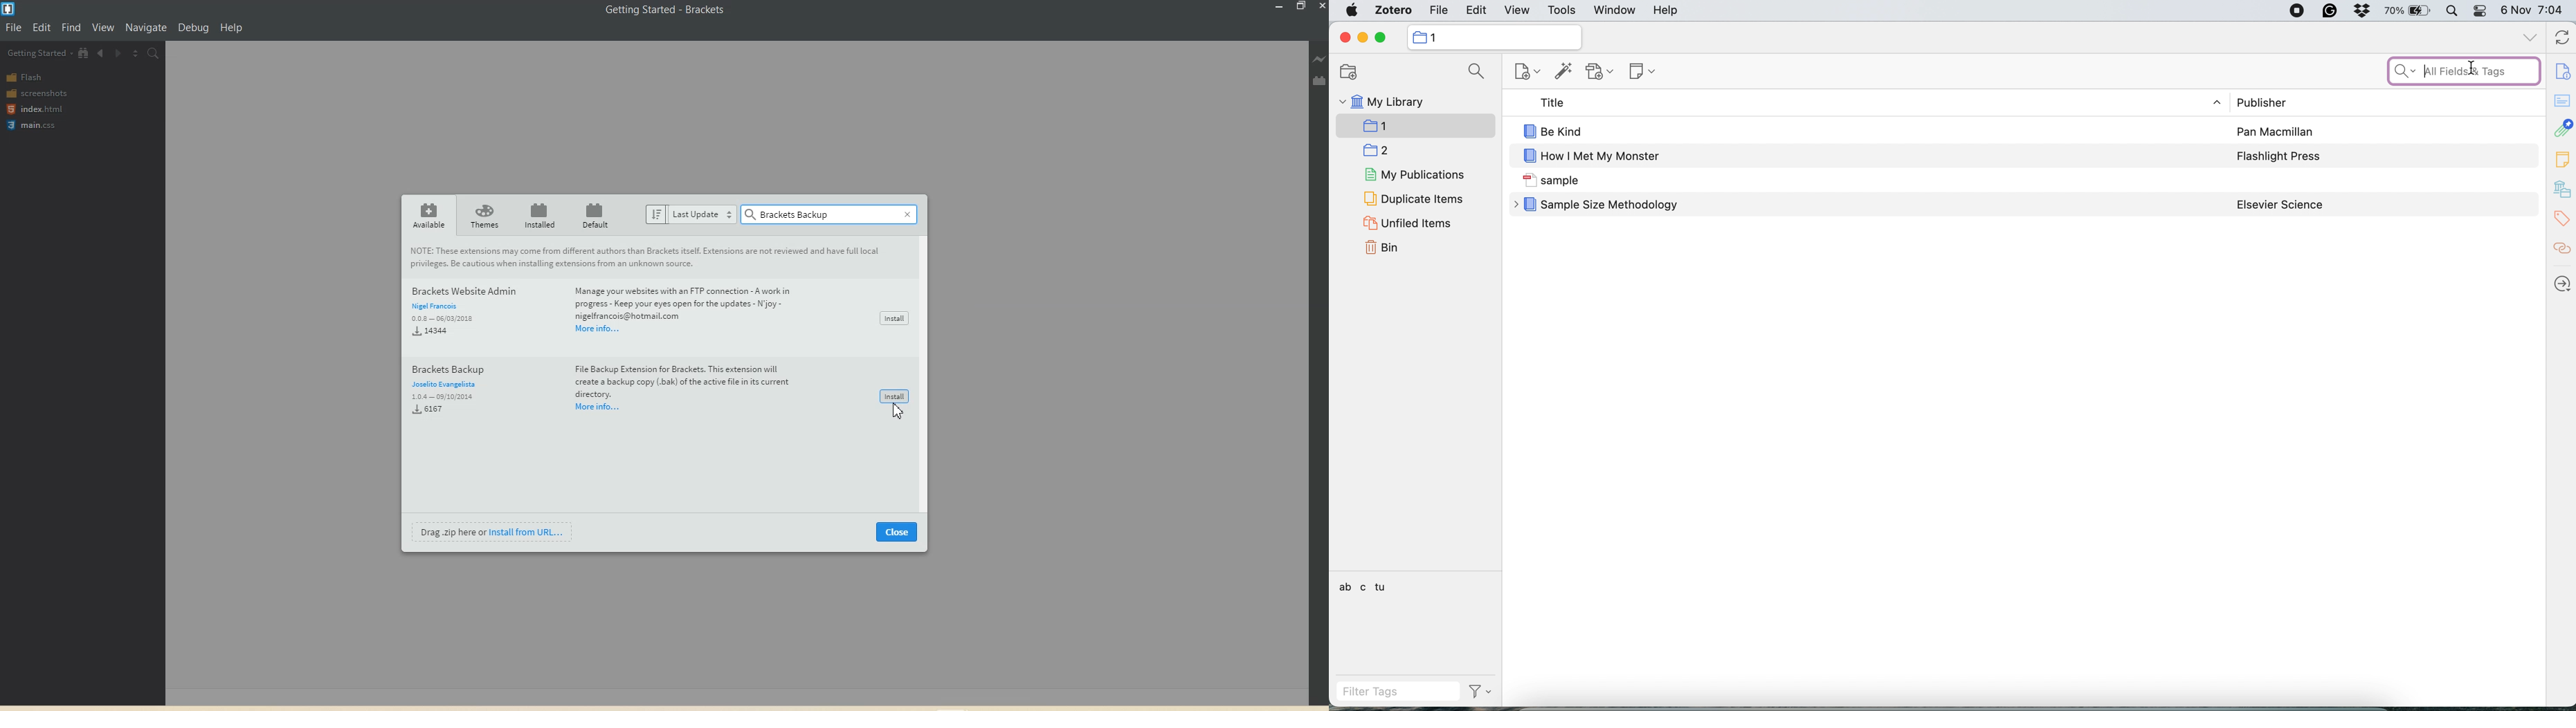  What do you see at coordinates (1280, 7) in the screenshot?
I see `Minimize` at bounding box center [1280, 7].